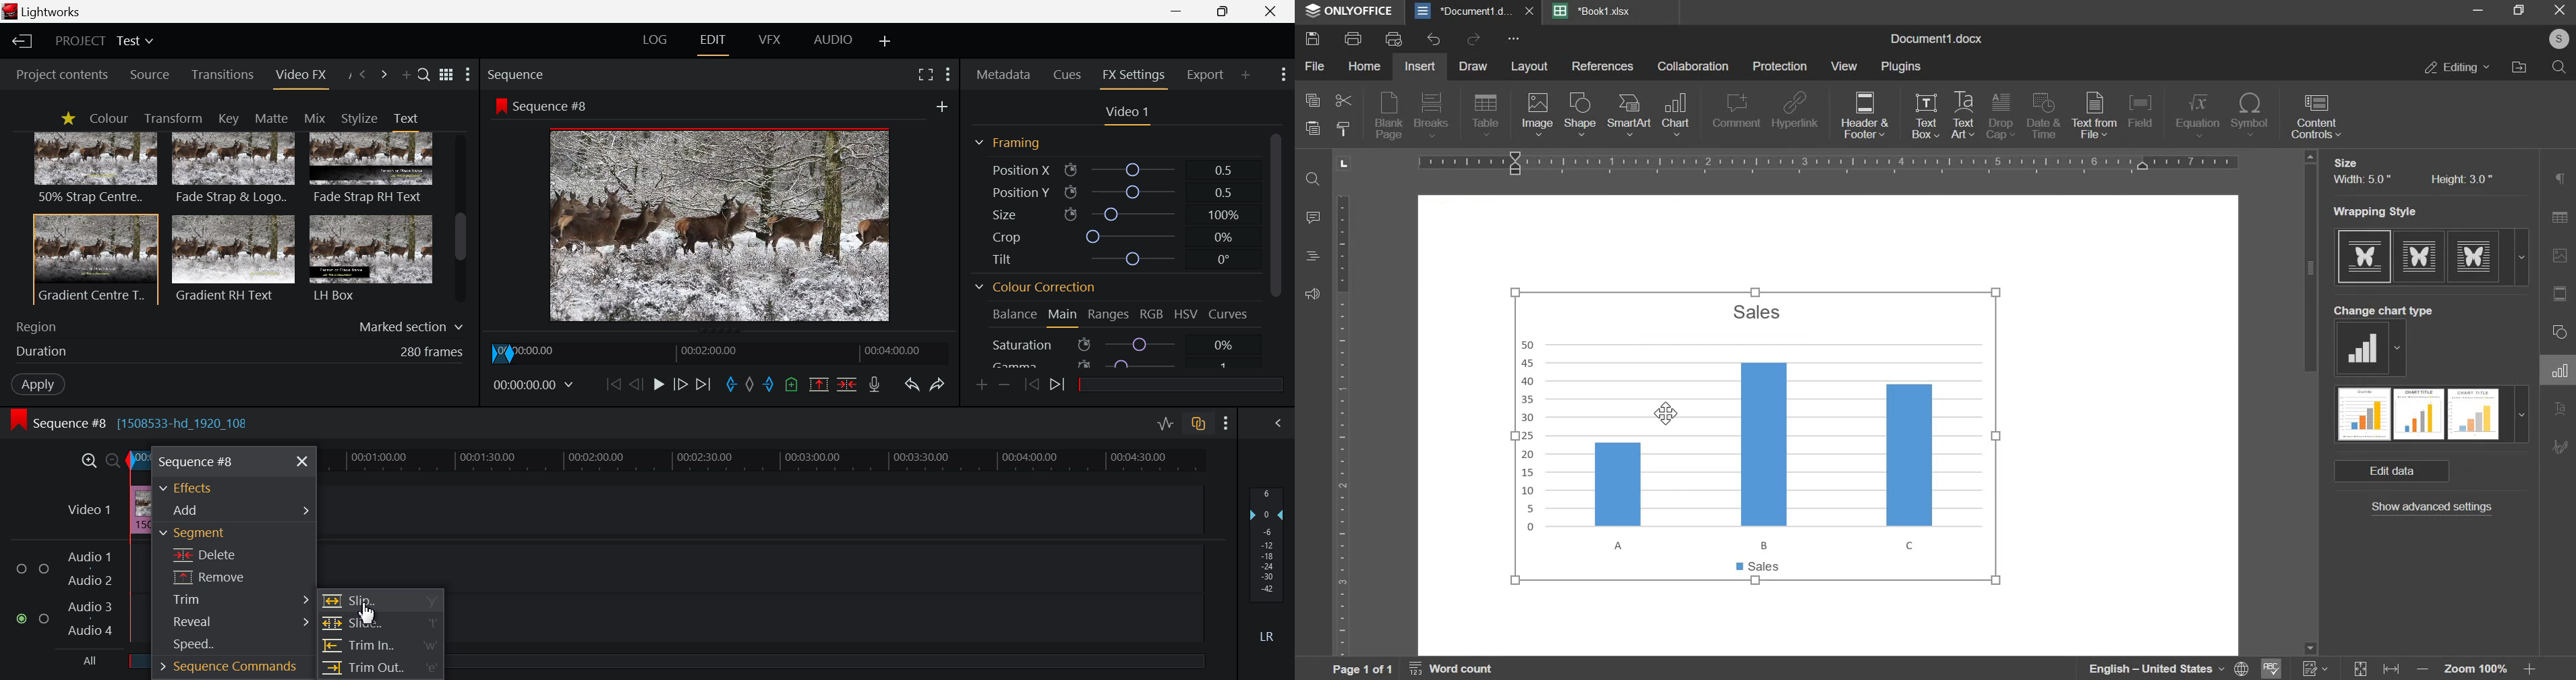  I want to click on LH Box, so click(370, 258).